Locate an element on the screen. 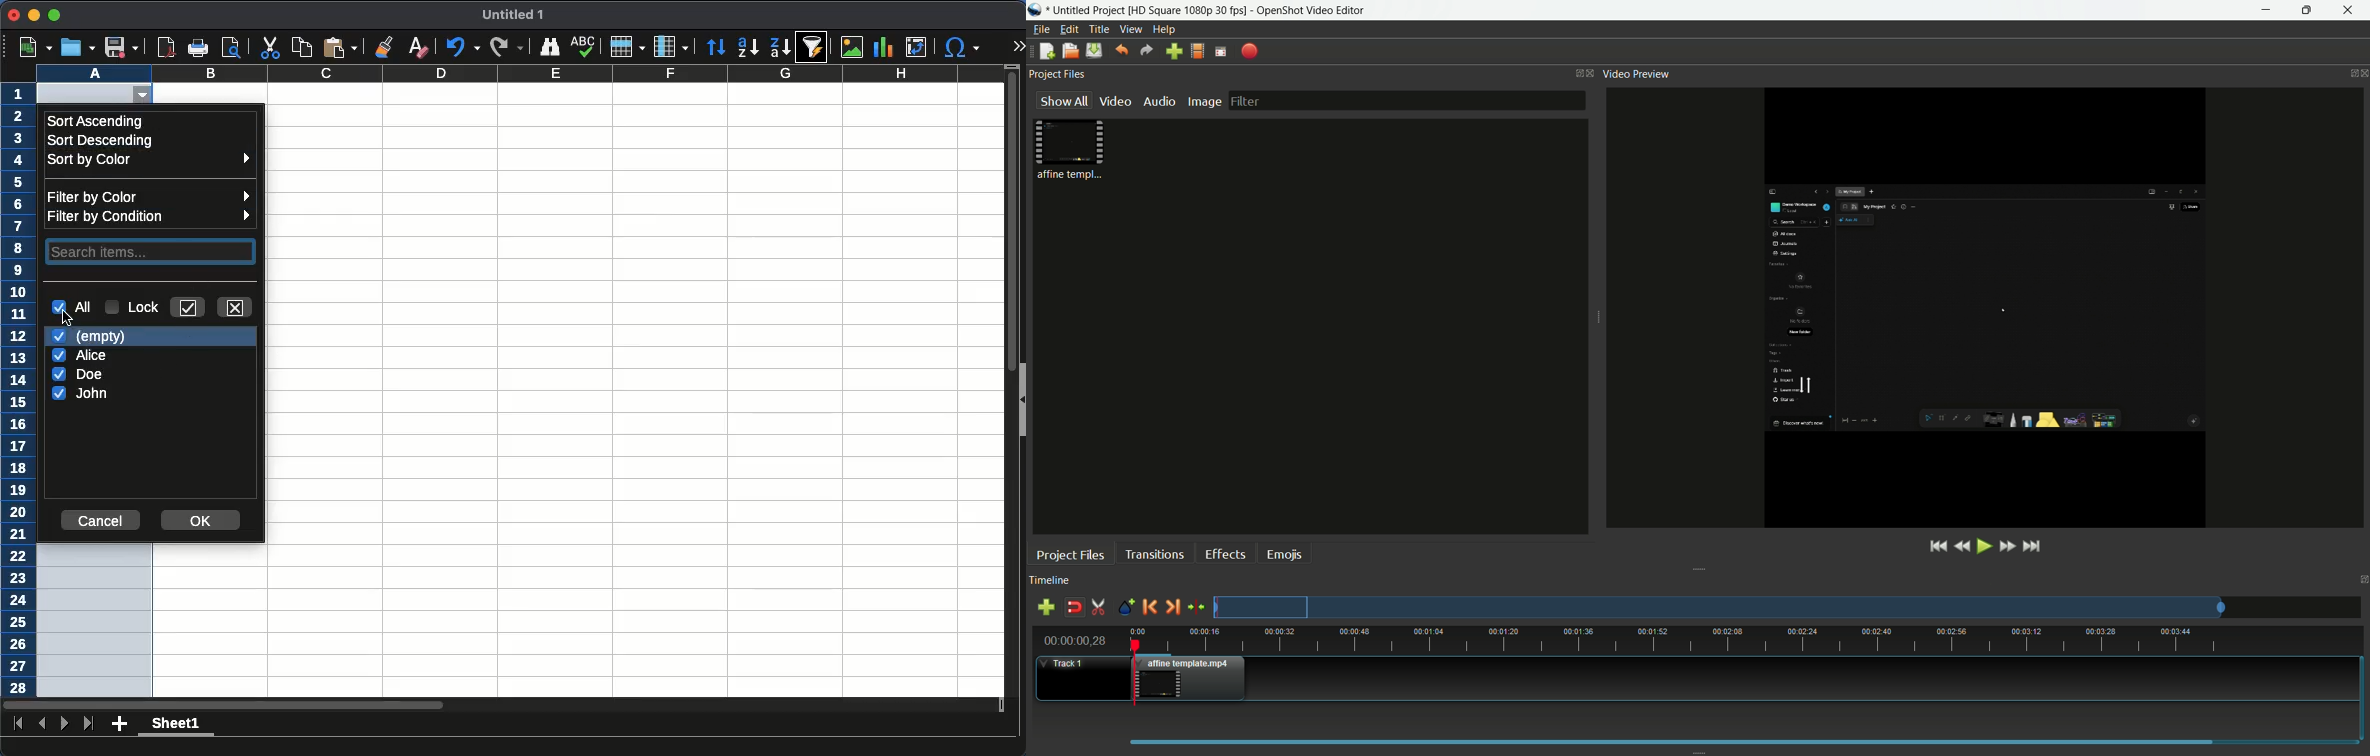 This screenshot has height=756, width=2380. doe is located at coordinates (79, 374).